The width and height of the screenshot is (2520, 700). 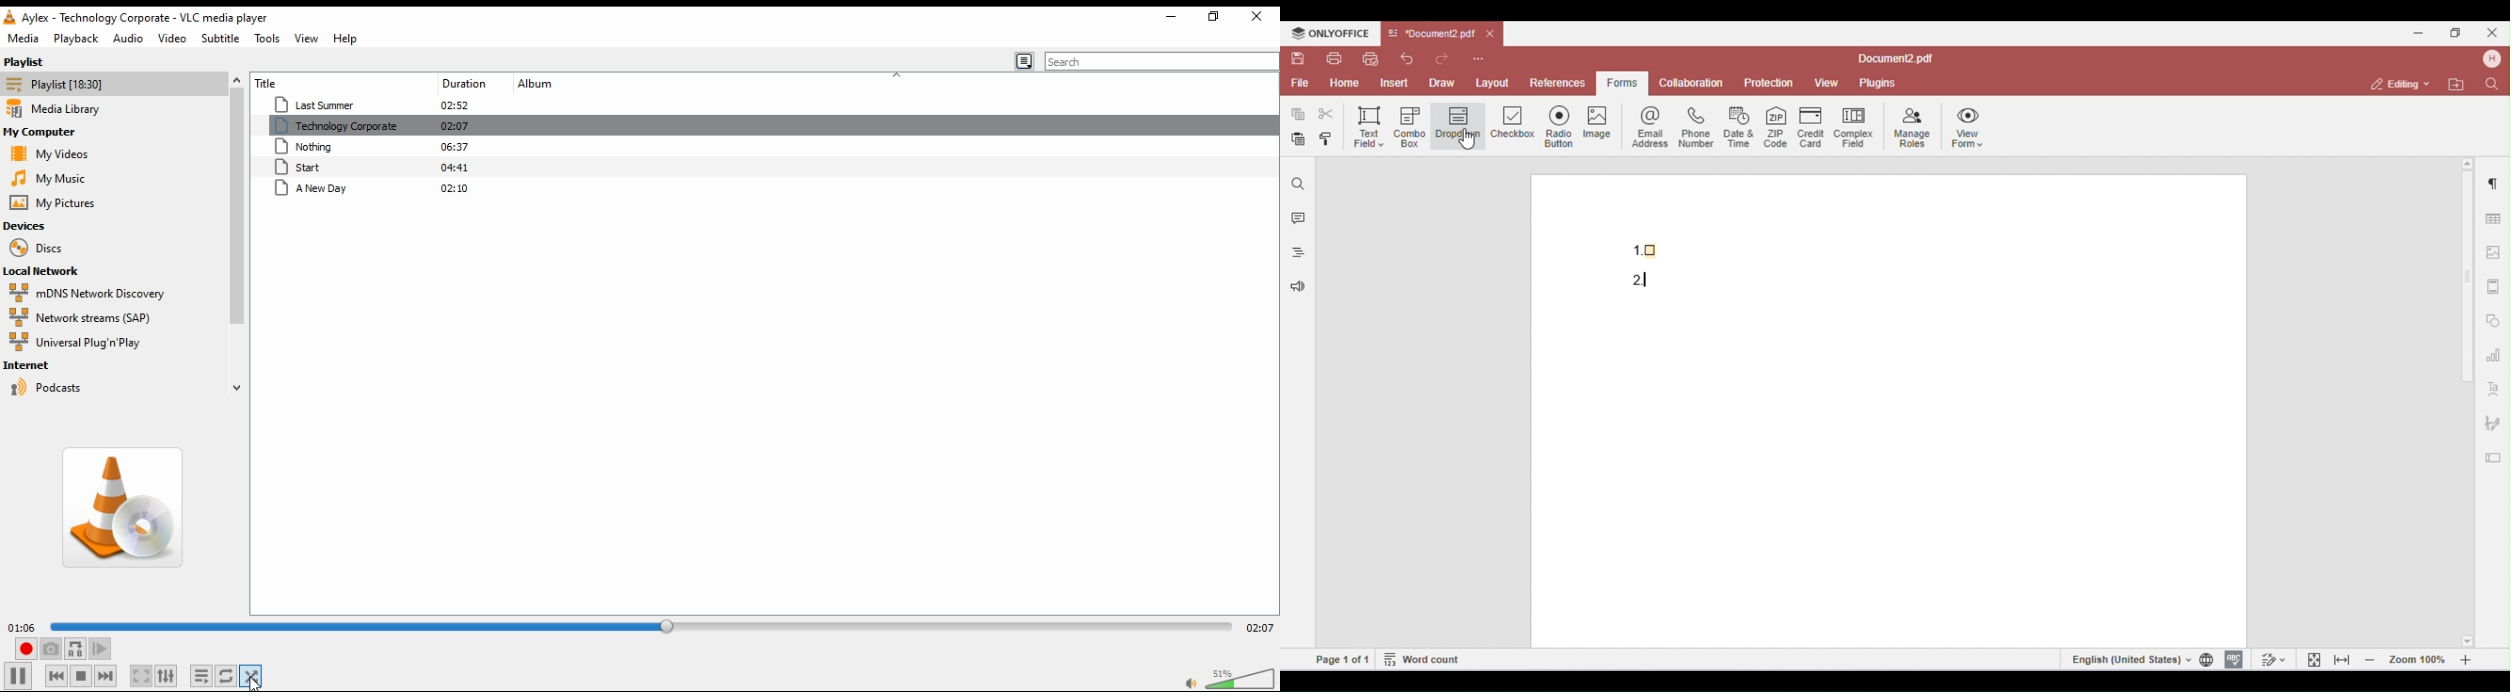 I want to click on view, so click(x=308, y=39).